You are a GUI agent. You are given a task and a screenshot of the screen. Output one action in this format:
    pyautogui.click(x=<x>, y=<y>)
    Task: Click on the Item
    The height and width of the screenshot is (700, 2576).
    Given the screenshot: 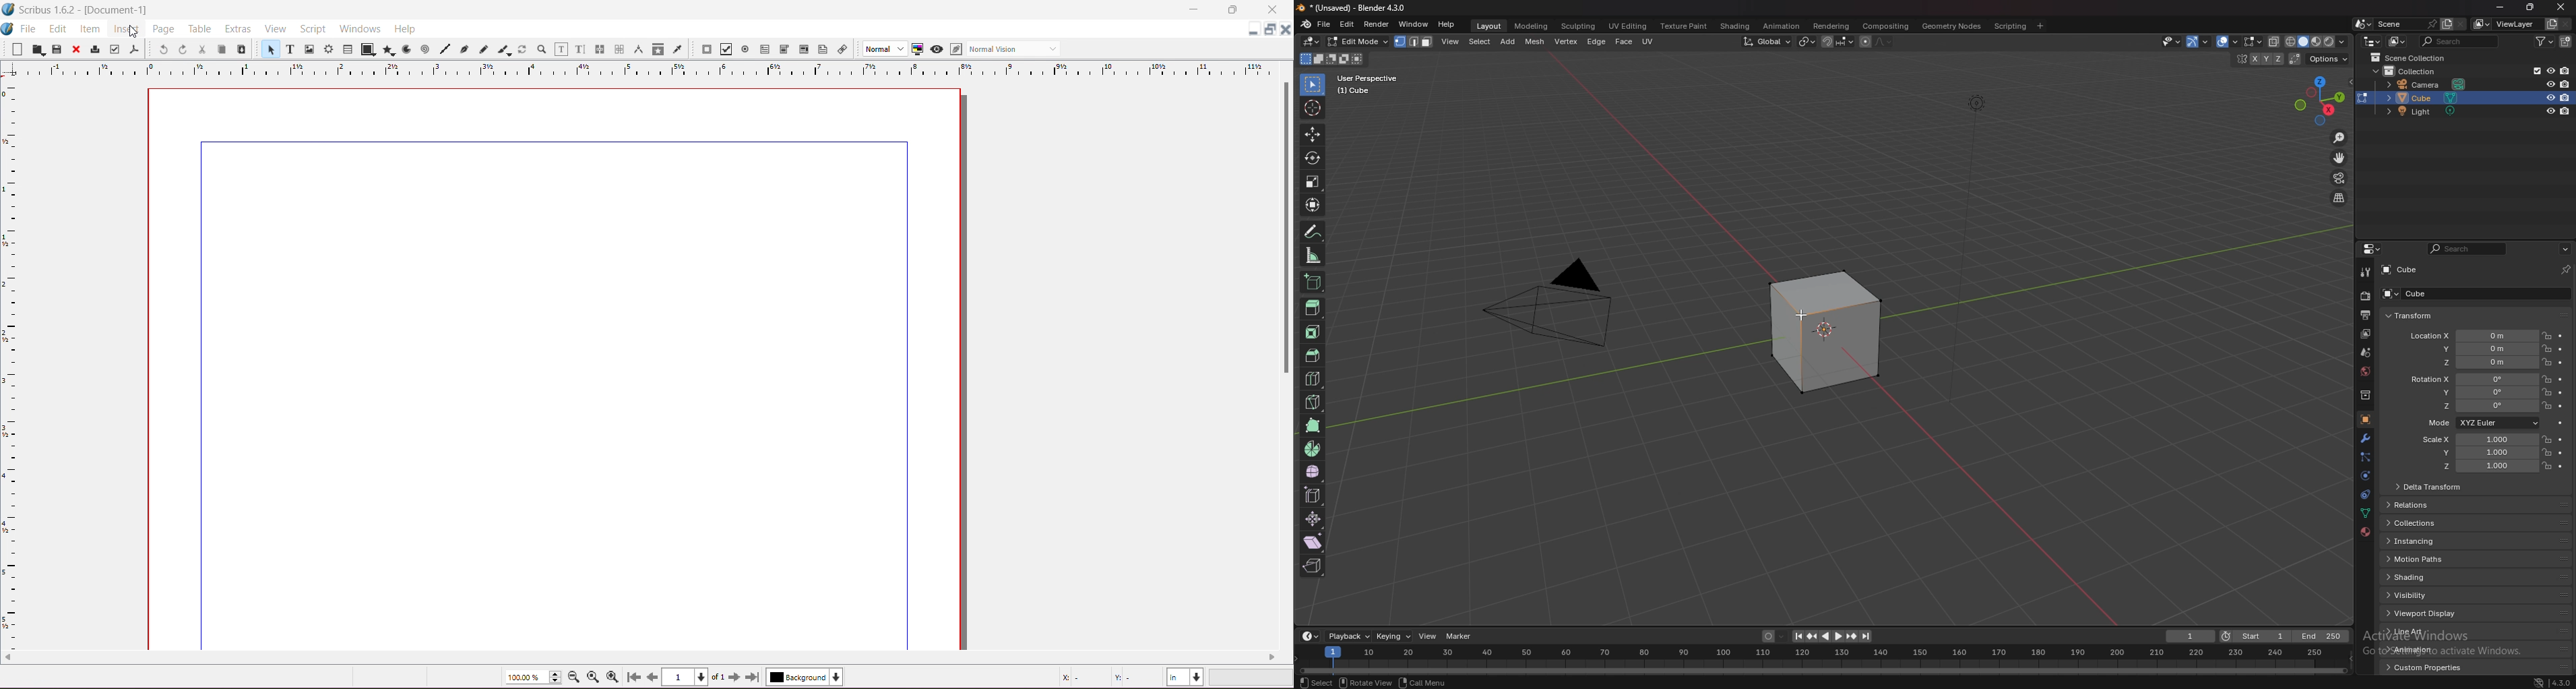 What is the action you would take?
    pyautogui.click(x=89, y=30)
    